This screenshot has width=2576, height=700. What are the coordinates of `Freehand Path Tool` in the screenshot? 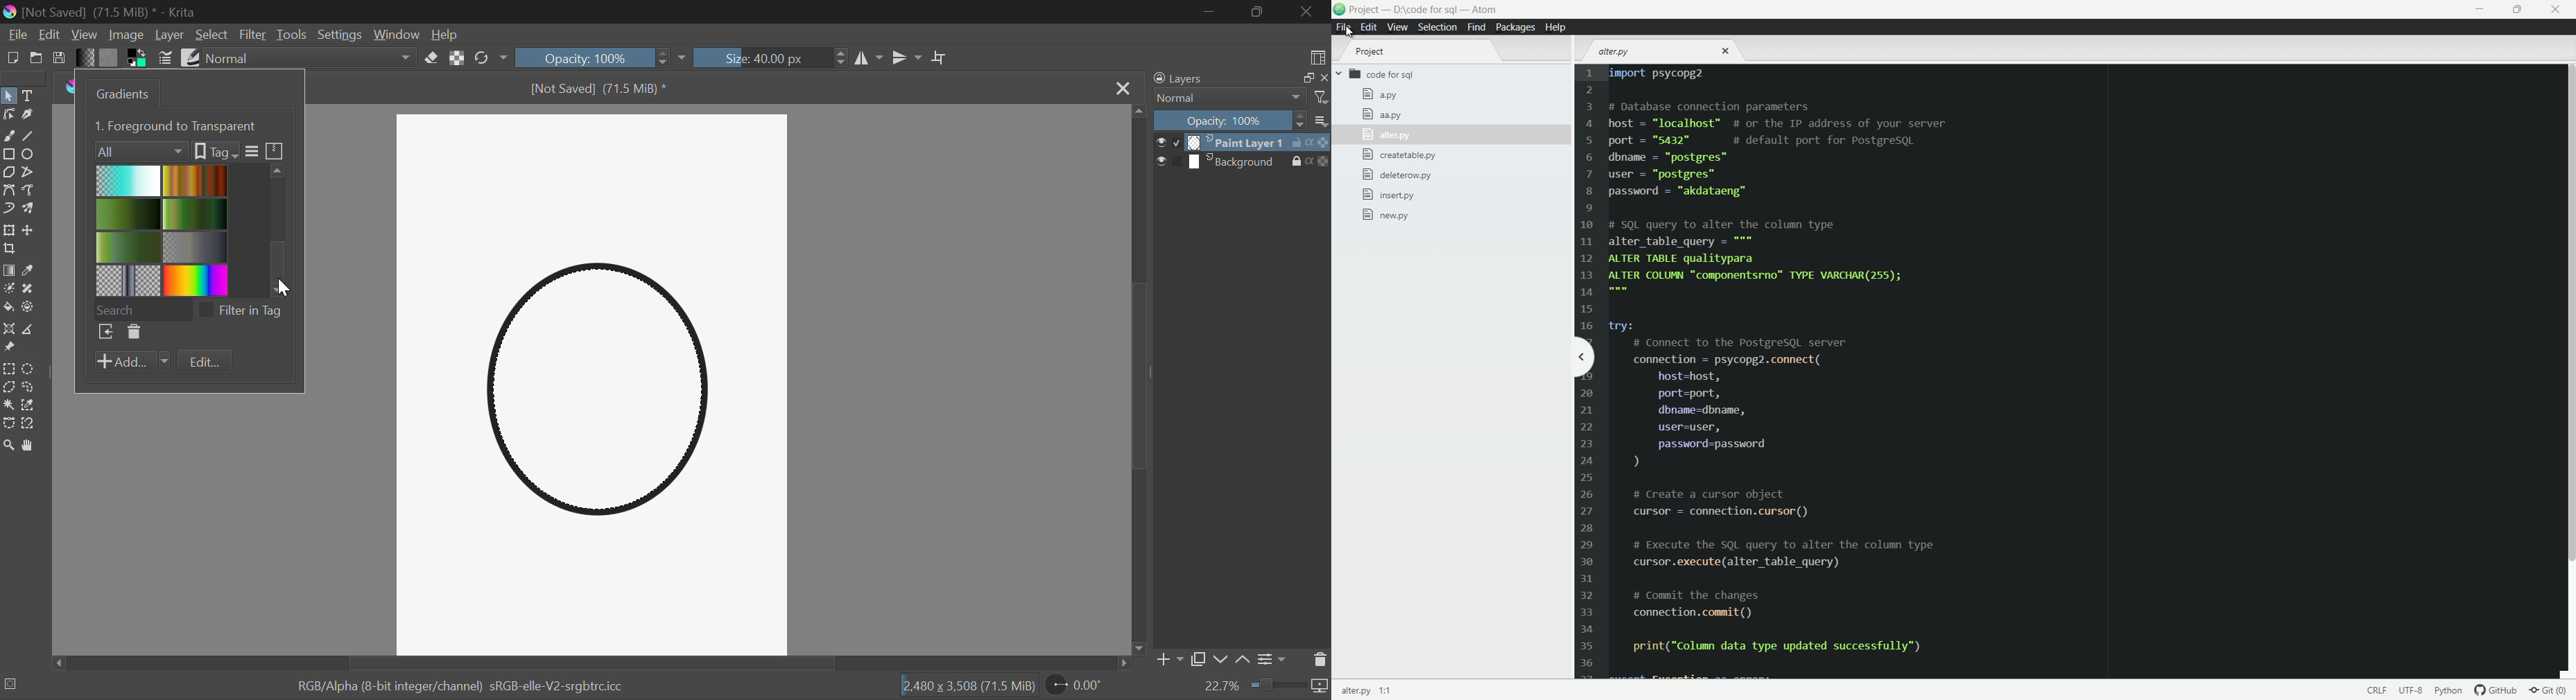 It's located at (31, 191).